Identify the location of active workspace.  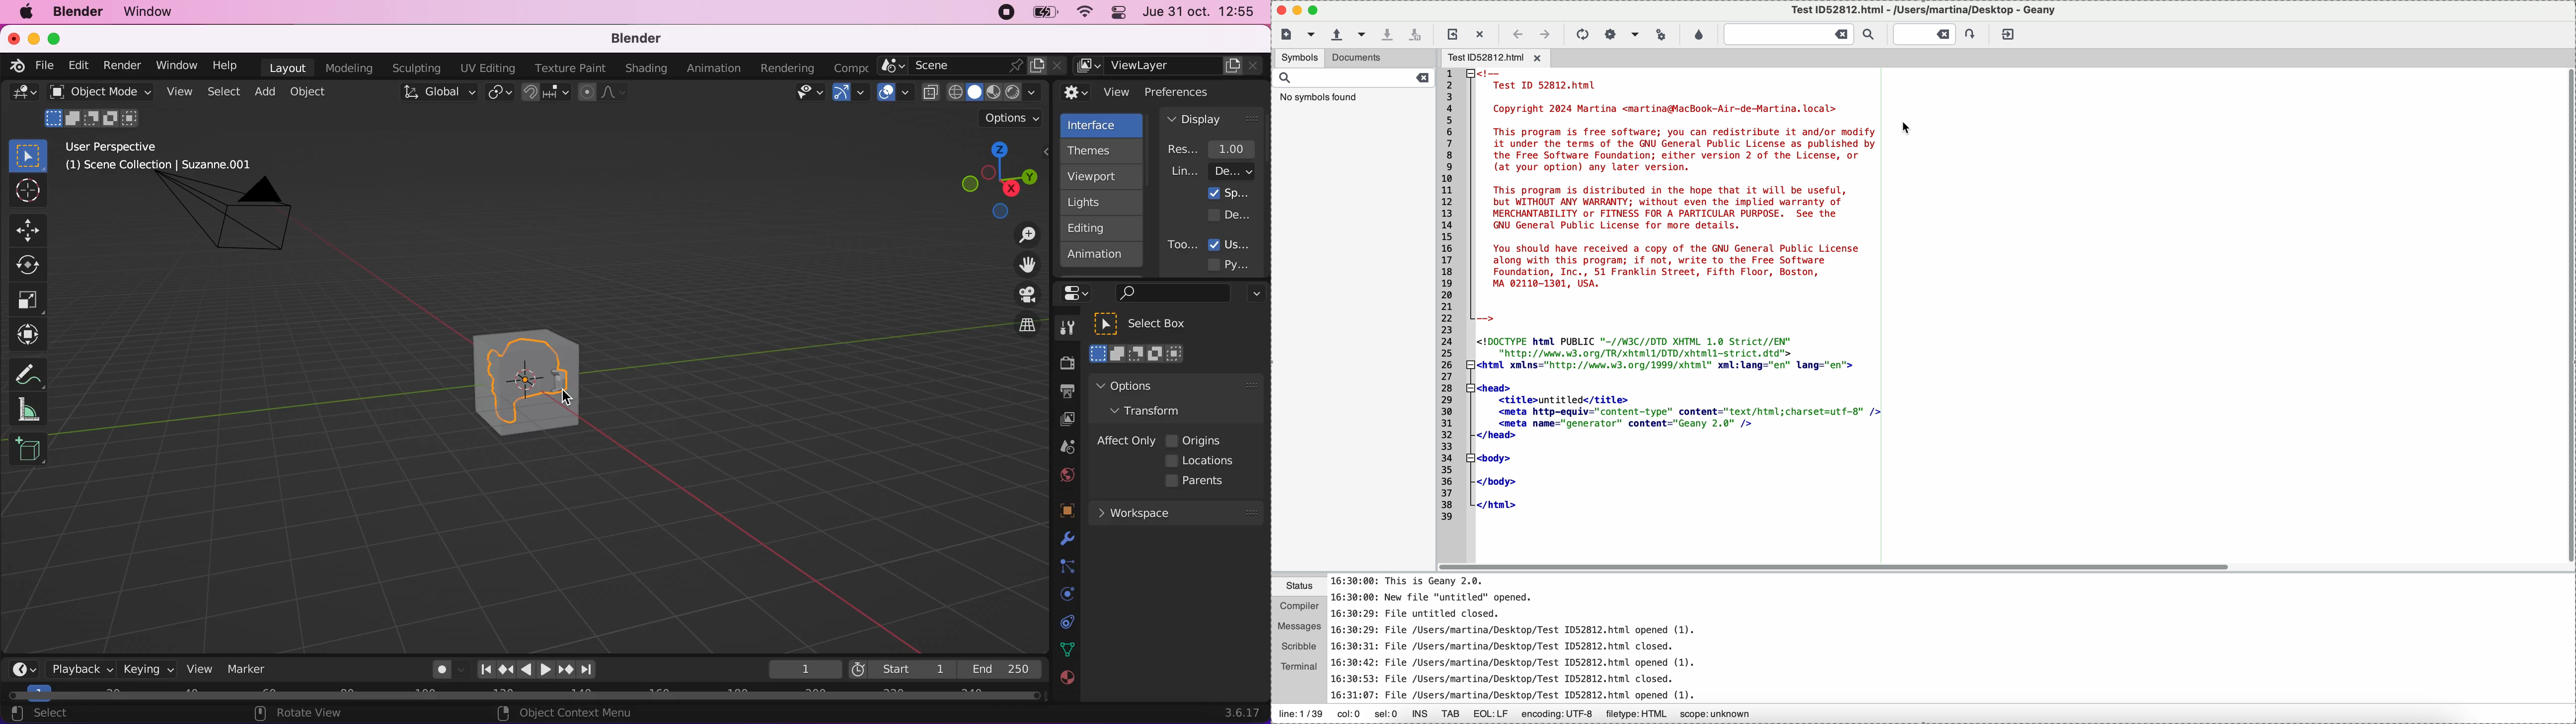
(847, 67).